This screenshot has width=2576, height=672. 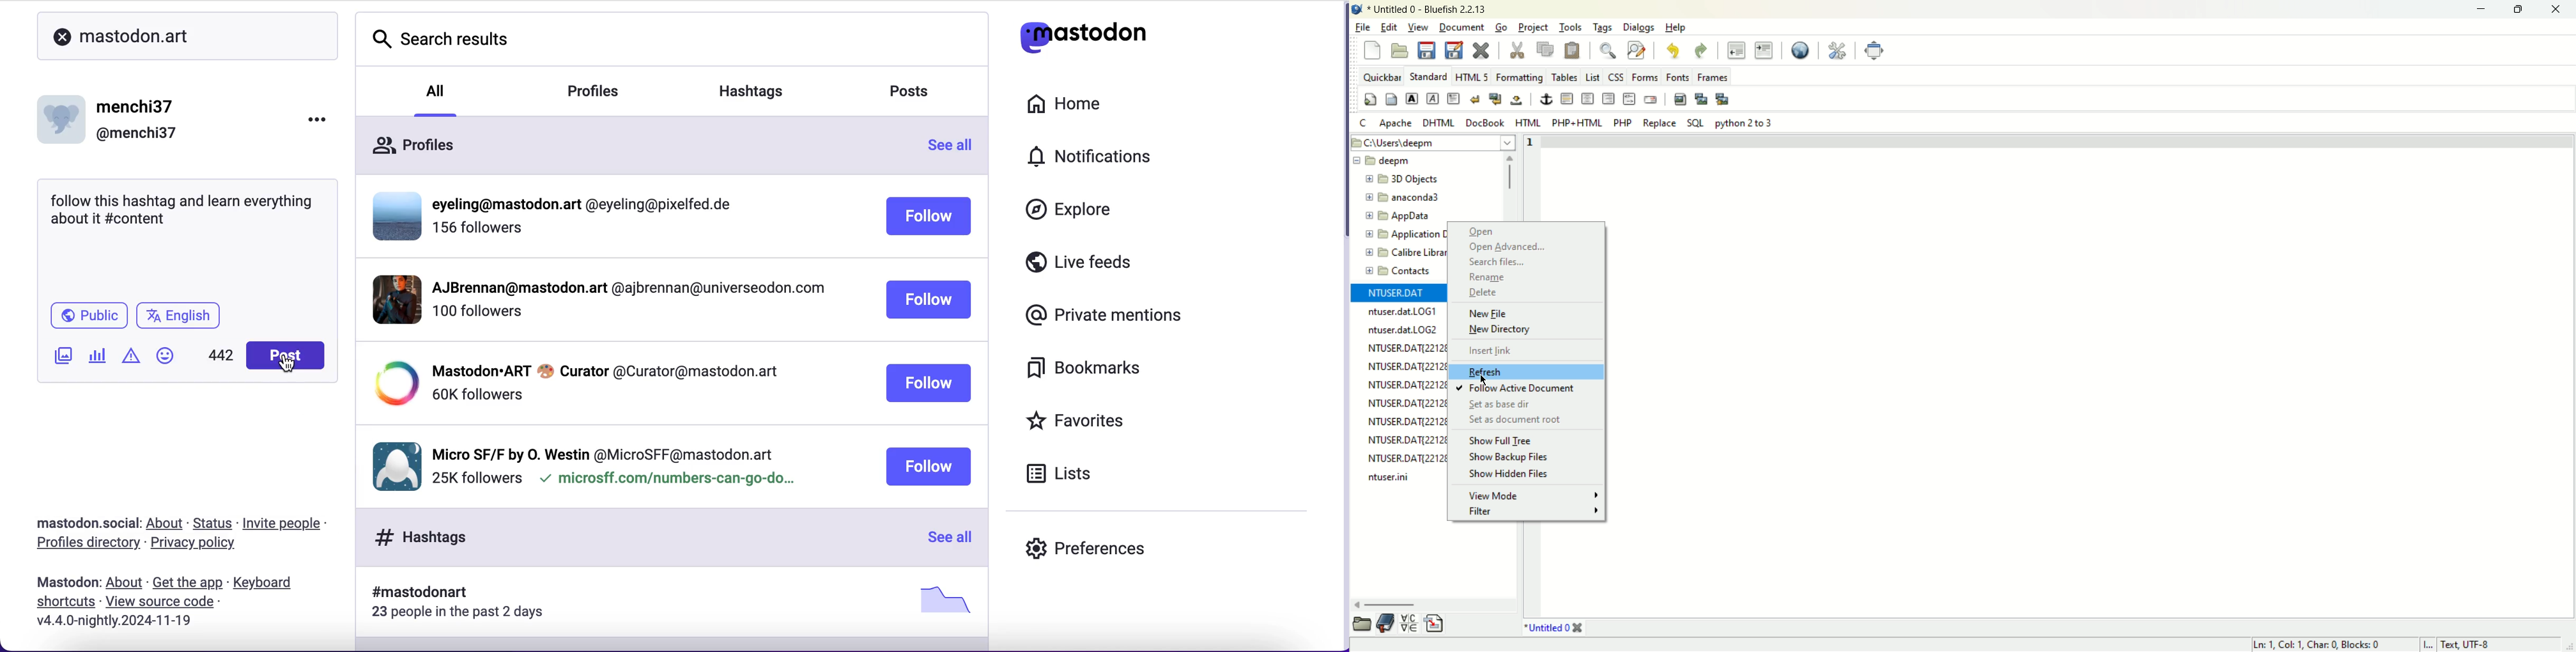 What do you see at coordinates (413, 593) in the screenshot?
I see `hashtag` at bounding box center [413, 593].